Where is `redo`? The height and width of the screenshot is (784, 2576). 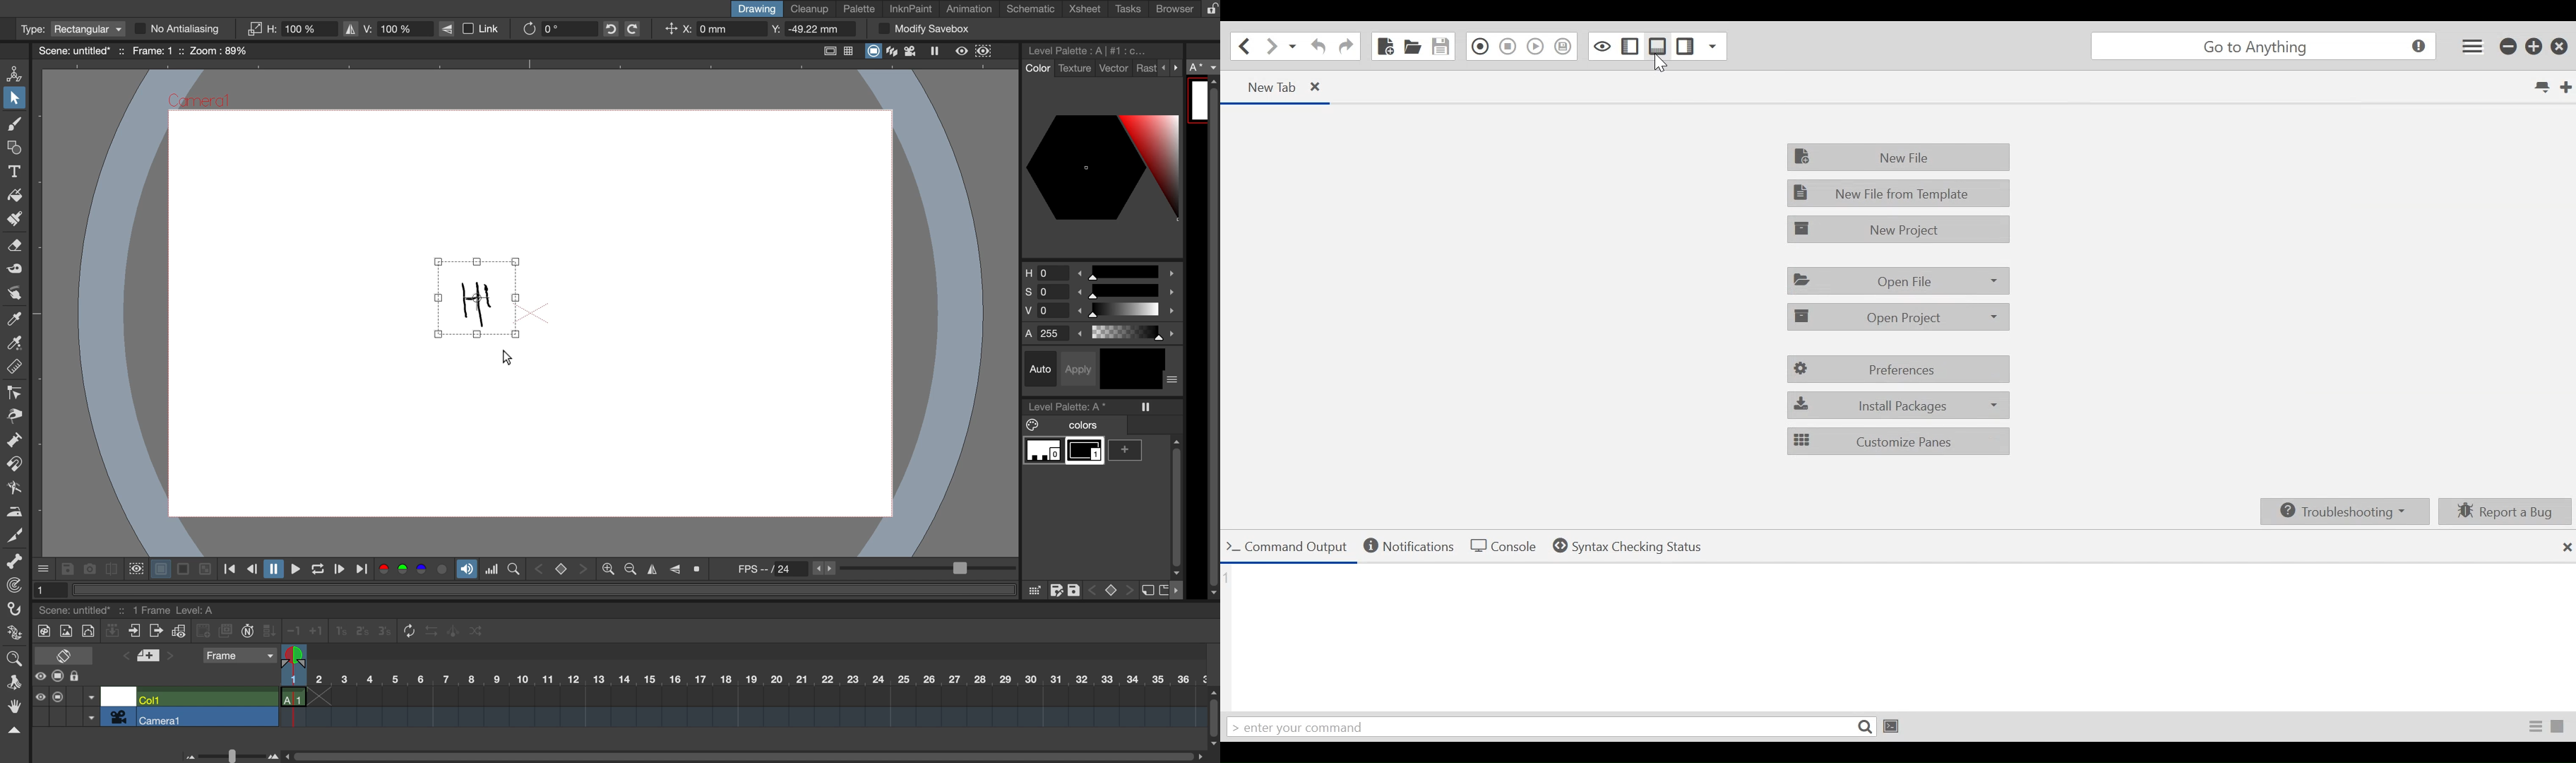 redo is located at coordinates (640, 29).